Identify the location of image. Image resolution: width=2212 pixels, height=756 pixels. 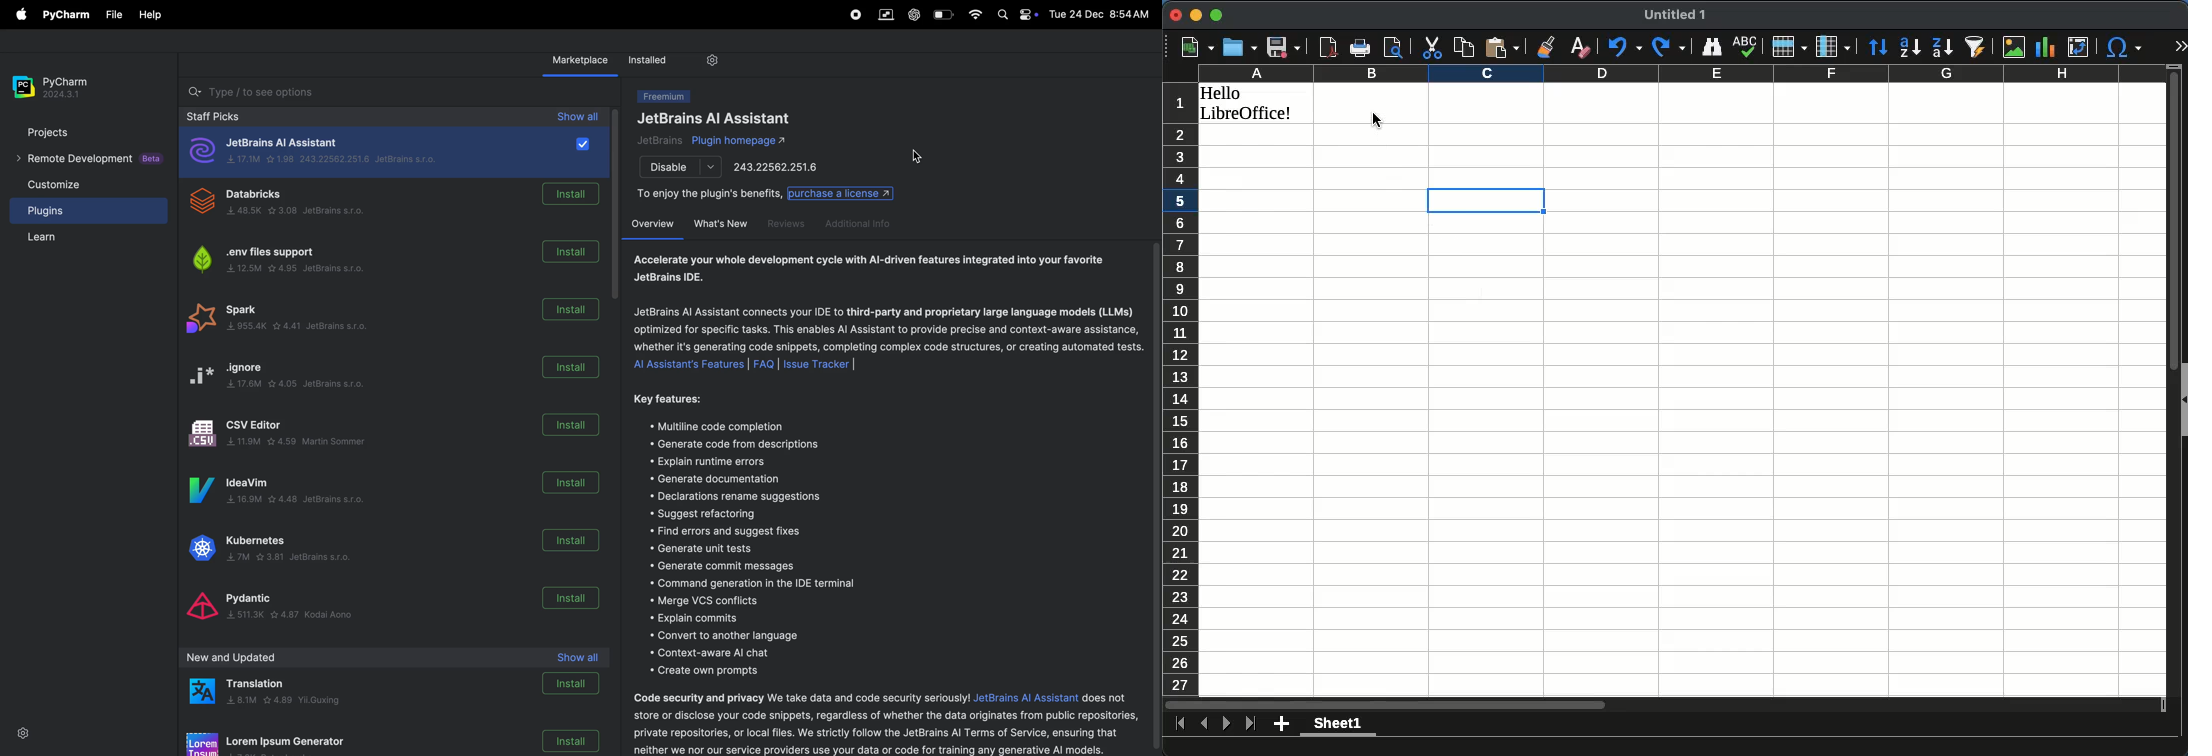
(2013, 47).